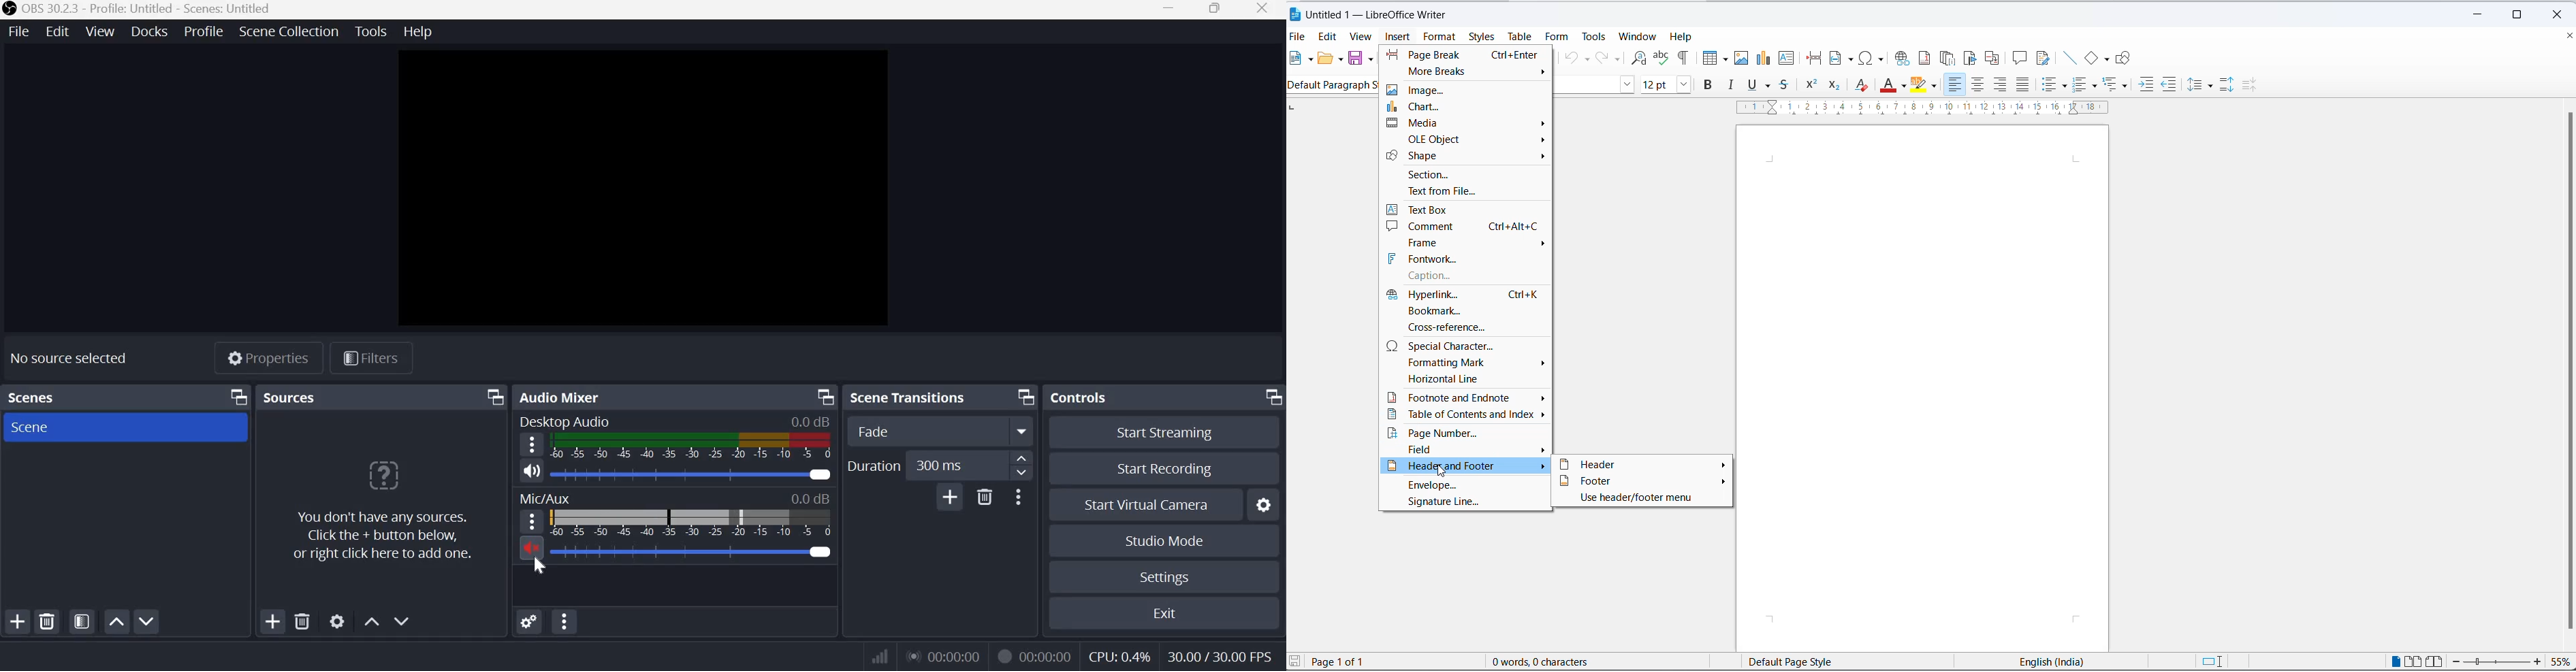 The image size is (2576, 672). What do you see at coordinates (1555, 661) in the screenshot?
I see `0 words, 0 characters` at bounding box center [1555, 661].